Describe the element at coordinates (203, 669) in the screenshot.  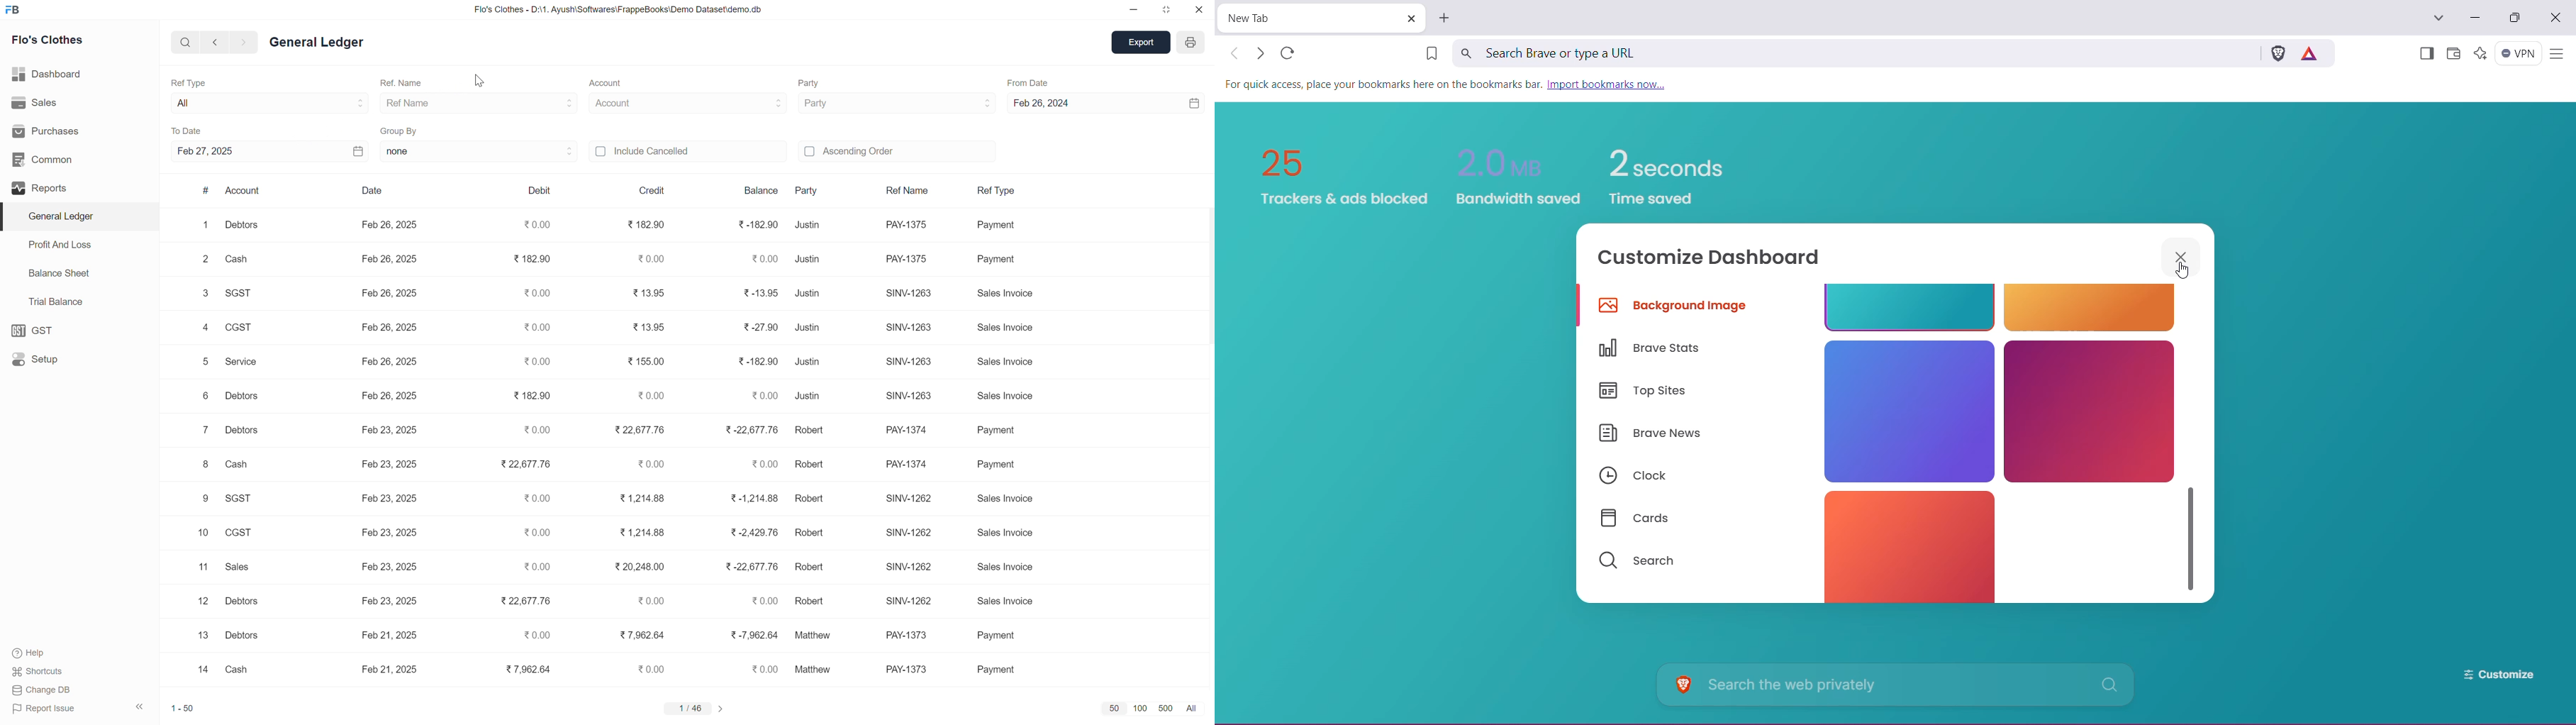
I see `14` at that location.